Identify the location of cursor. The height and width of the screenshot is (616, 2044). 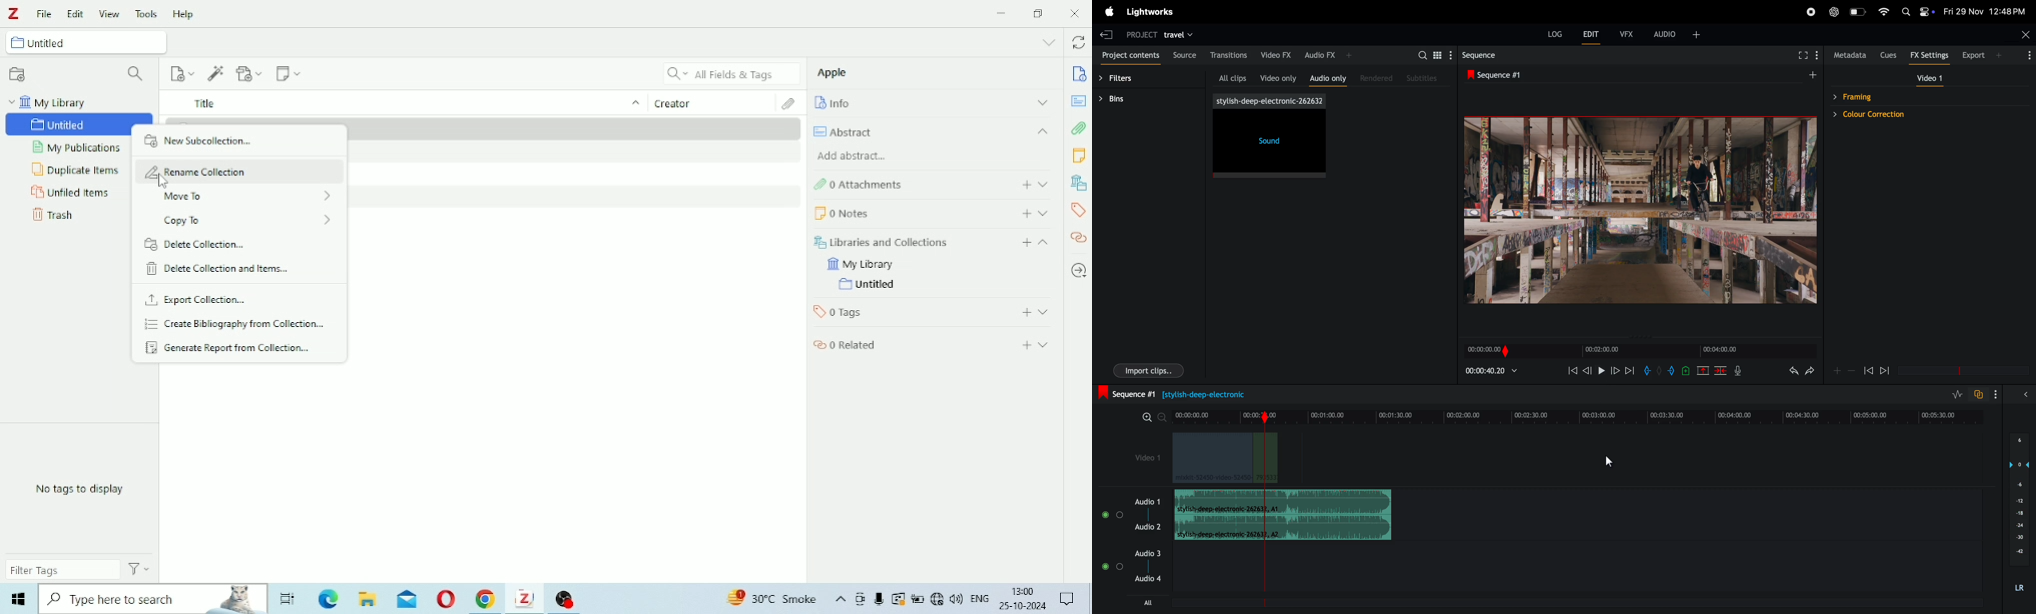
(1611, 461).